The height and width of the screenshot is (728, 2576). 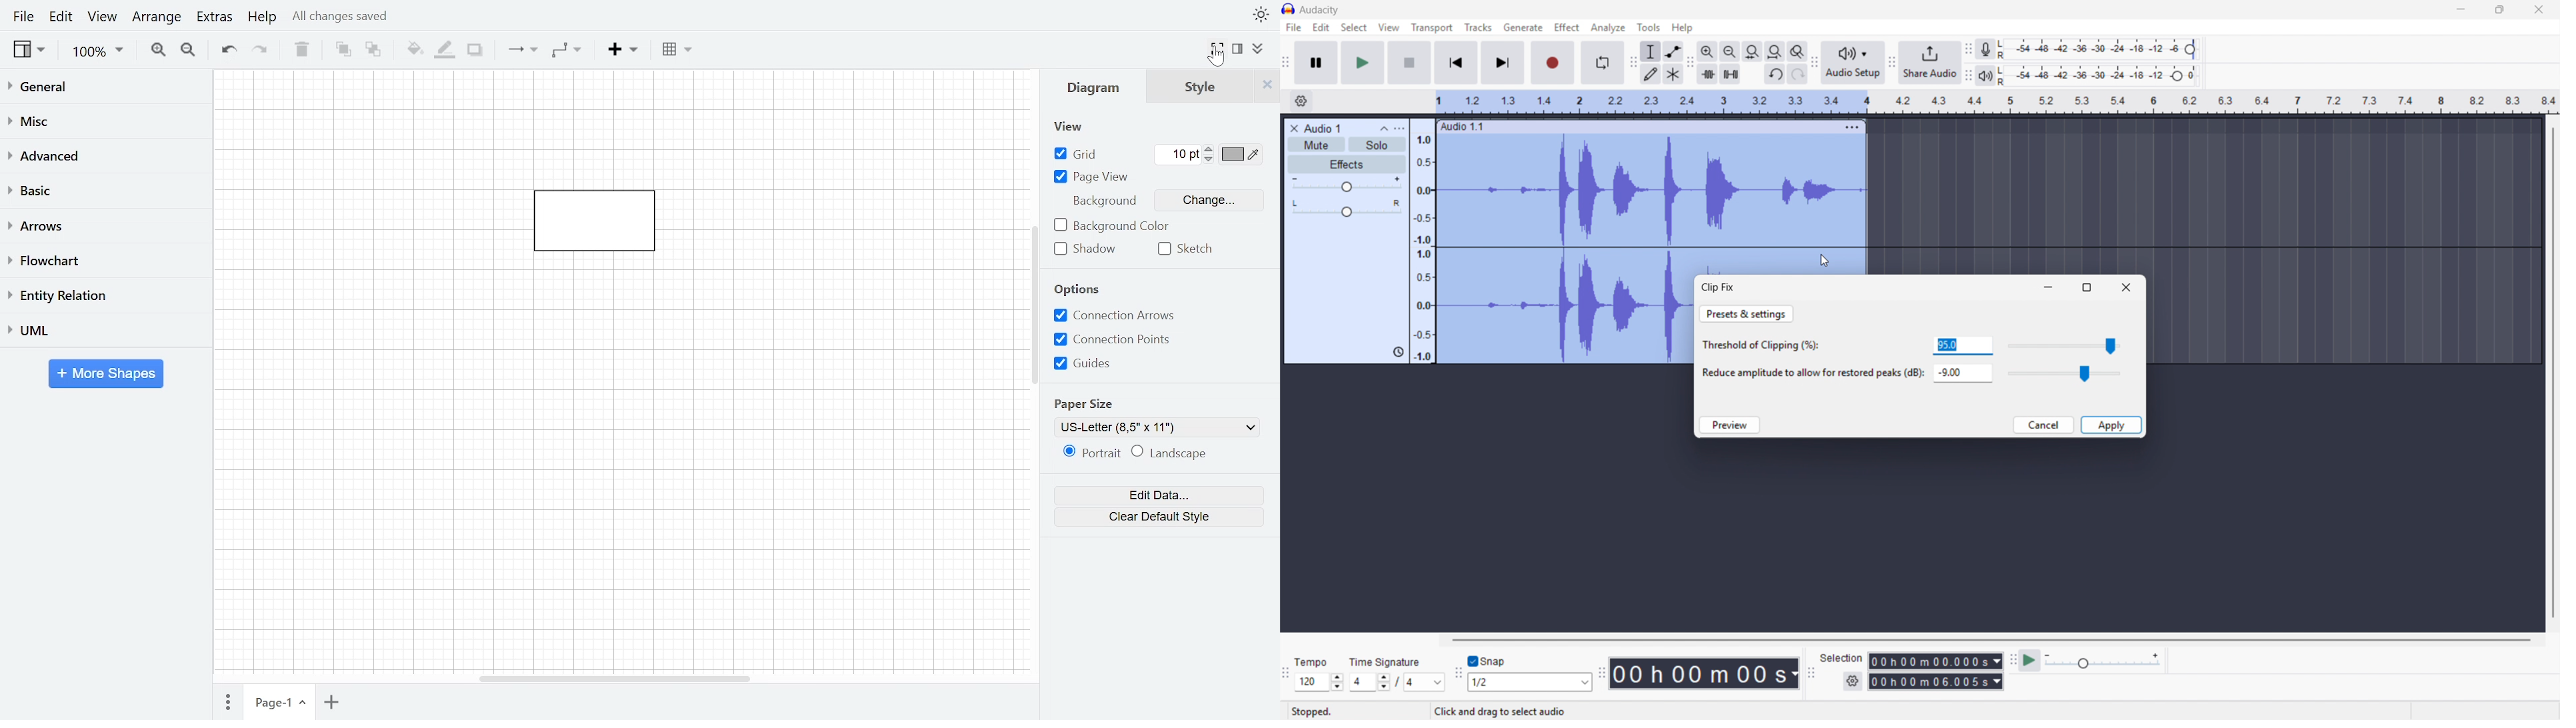 I want to click on Grid, so click(x=1076, y=153).